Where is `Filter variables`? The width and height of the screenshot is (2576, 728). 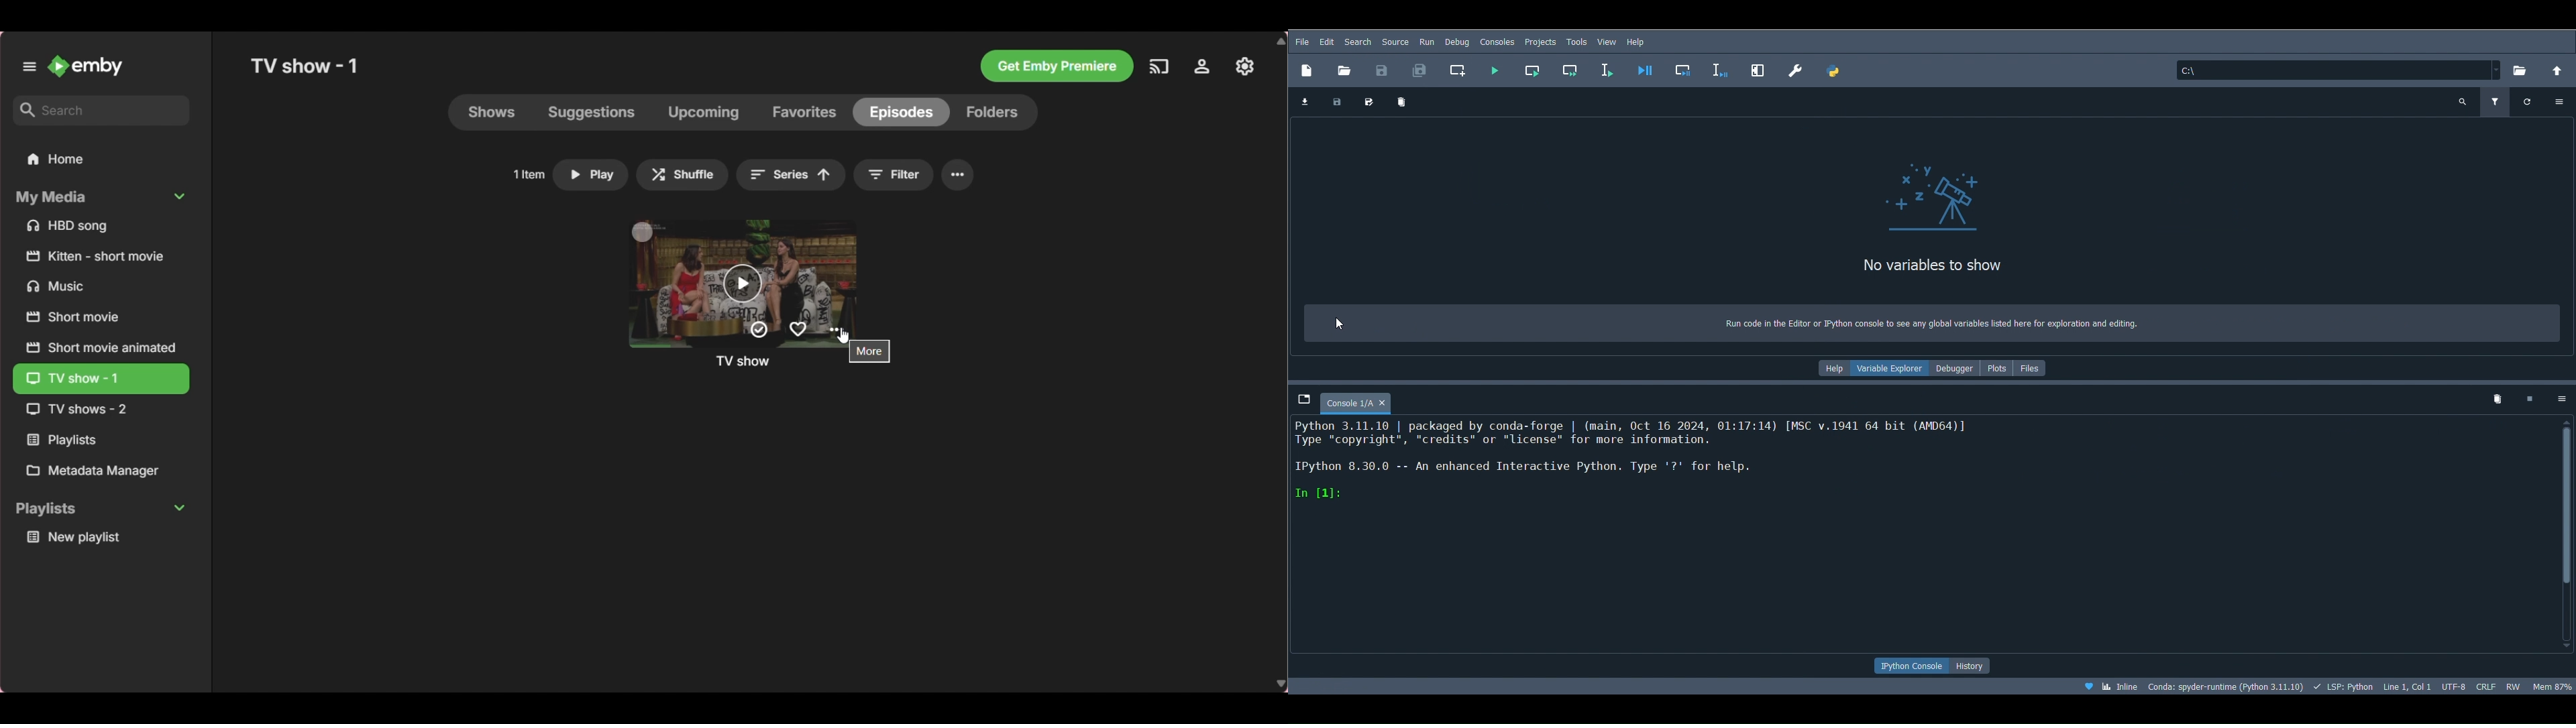 Filter variables is located at coordinates (2496, 99).